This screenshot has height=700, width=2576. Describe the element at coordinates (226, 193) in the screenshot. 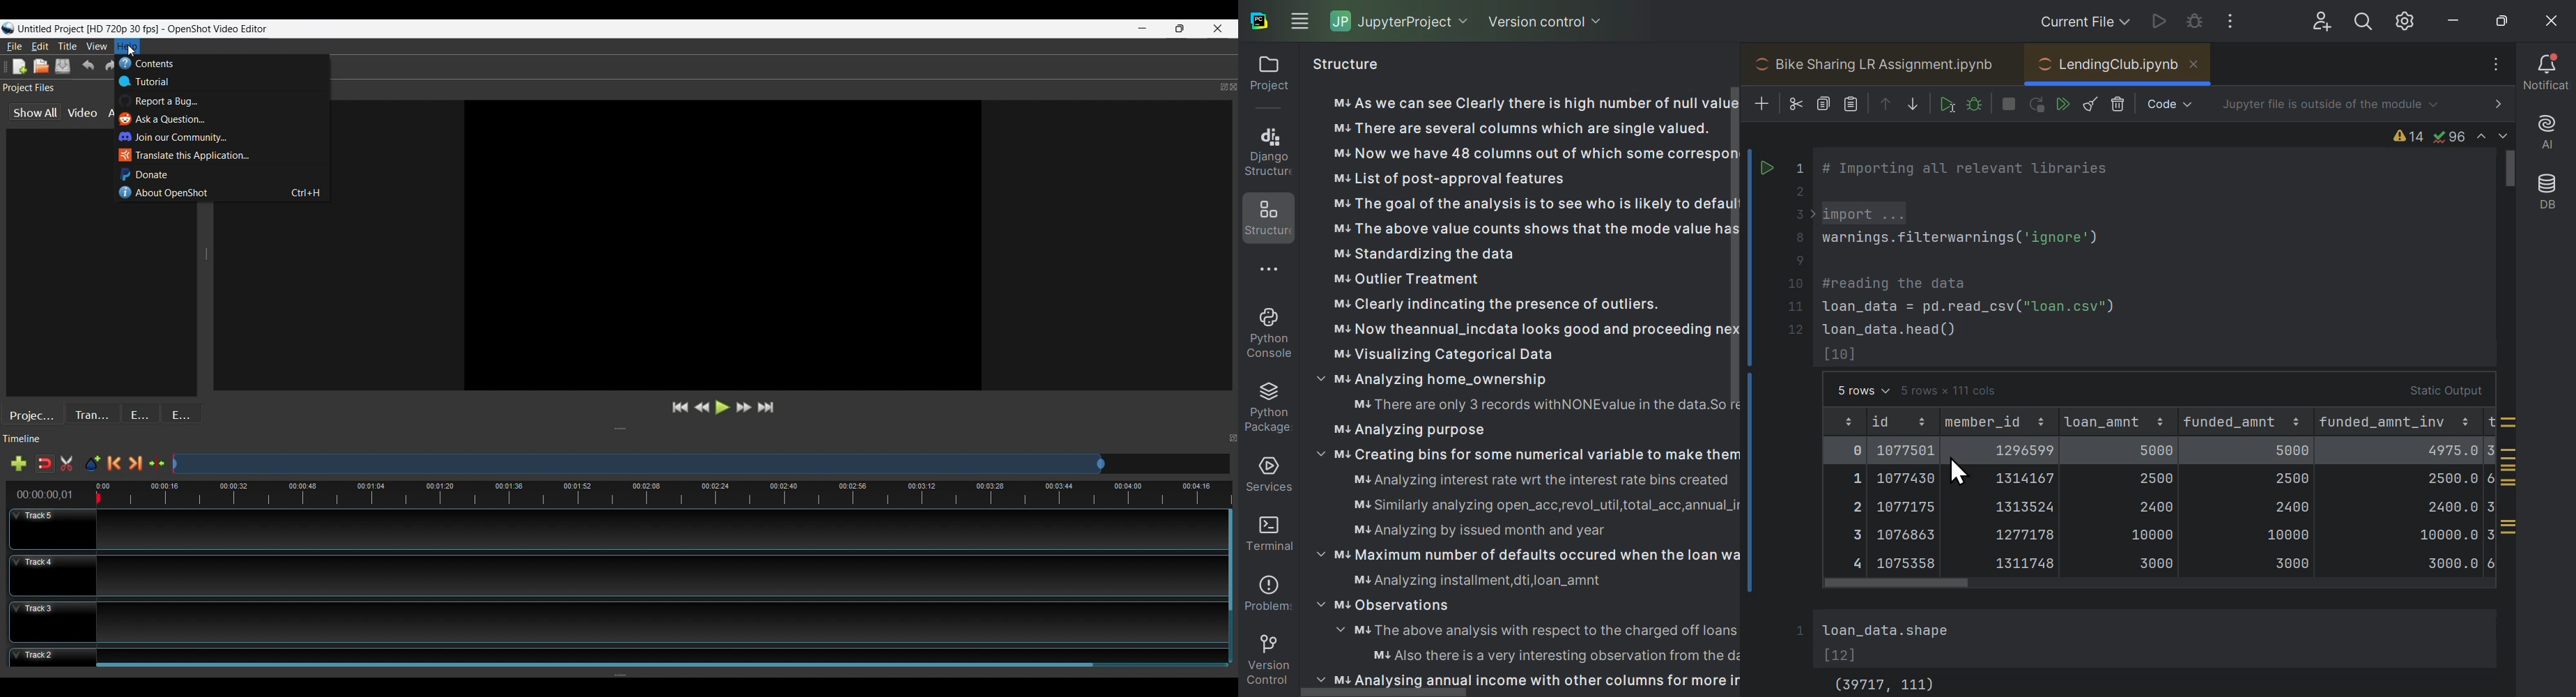

I see `About OpenShot` at that location.